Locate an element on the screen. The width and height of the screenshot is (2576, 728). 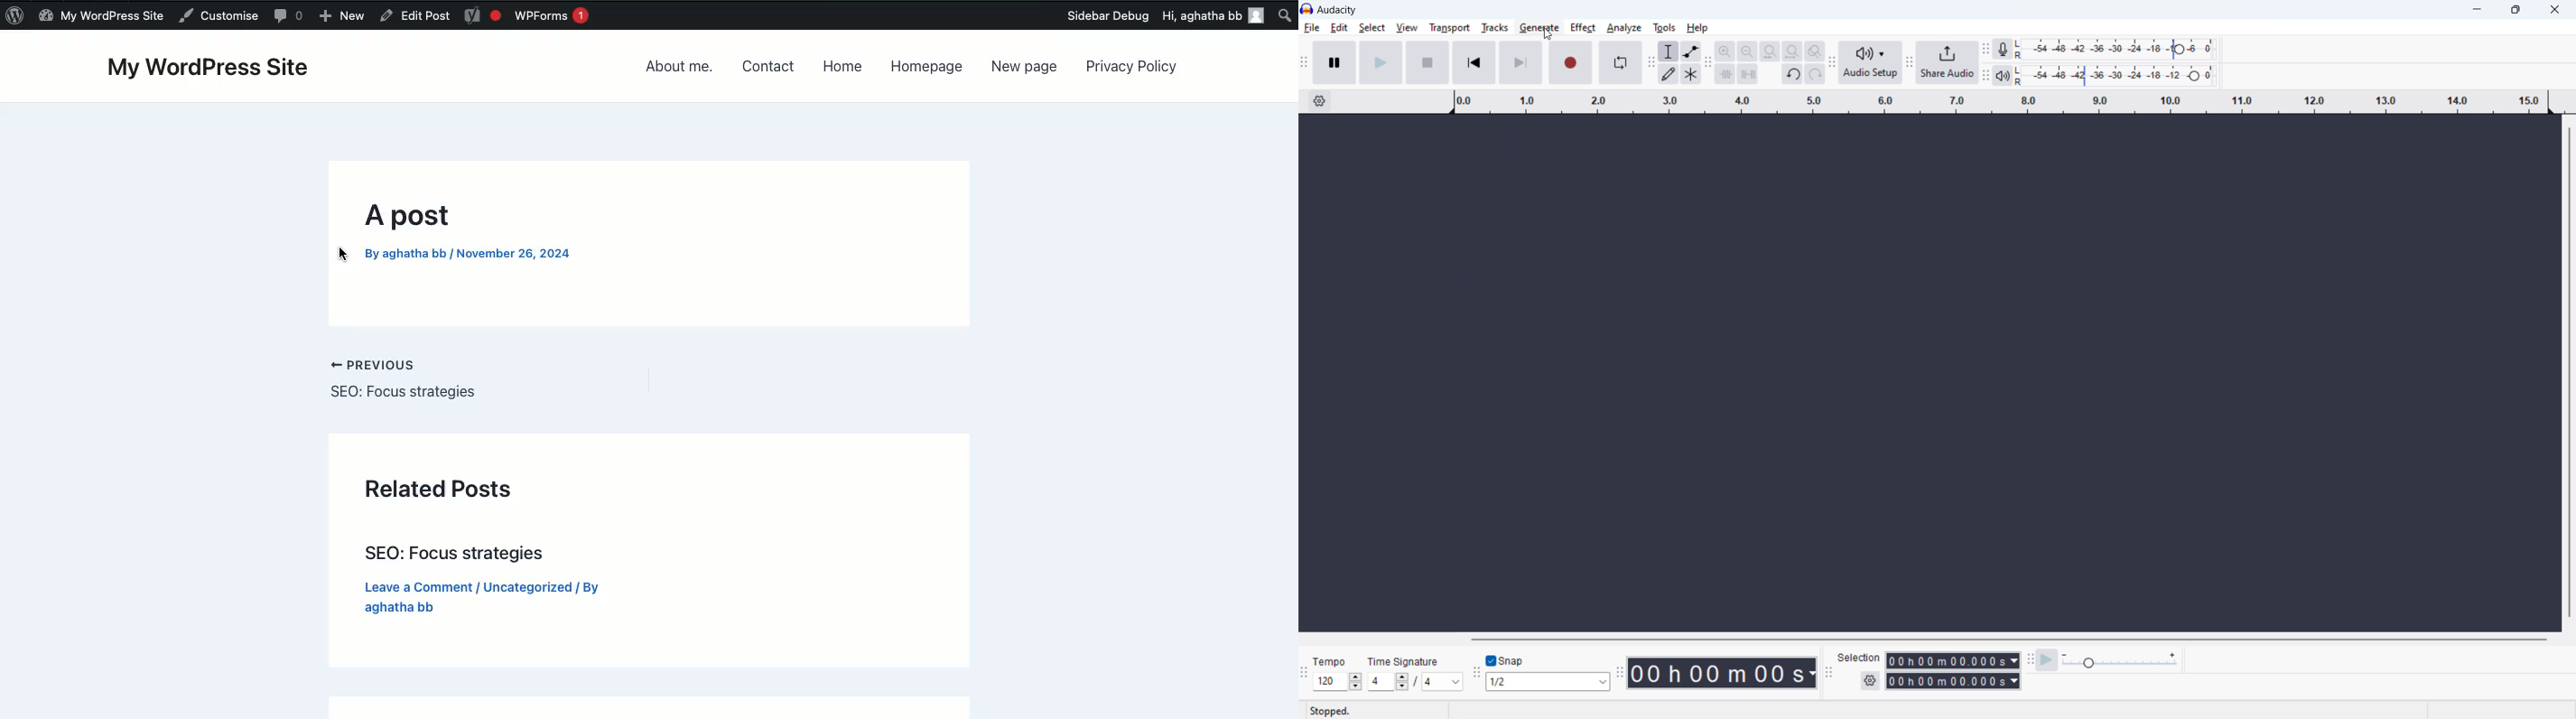
toggle zoom is located at coordinates (1815, 51).